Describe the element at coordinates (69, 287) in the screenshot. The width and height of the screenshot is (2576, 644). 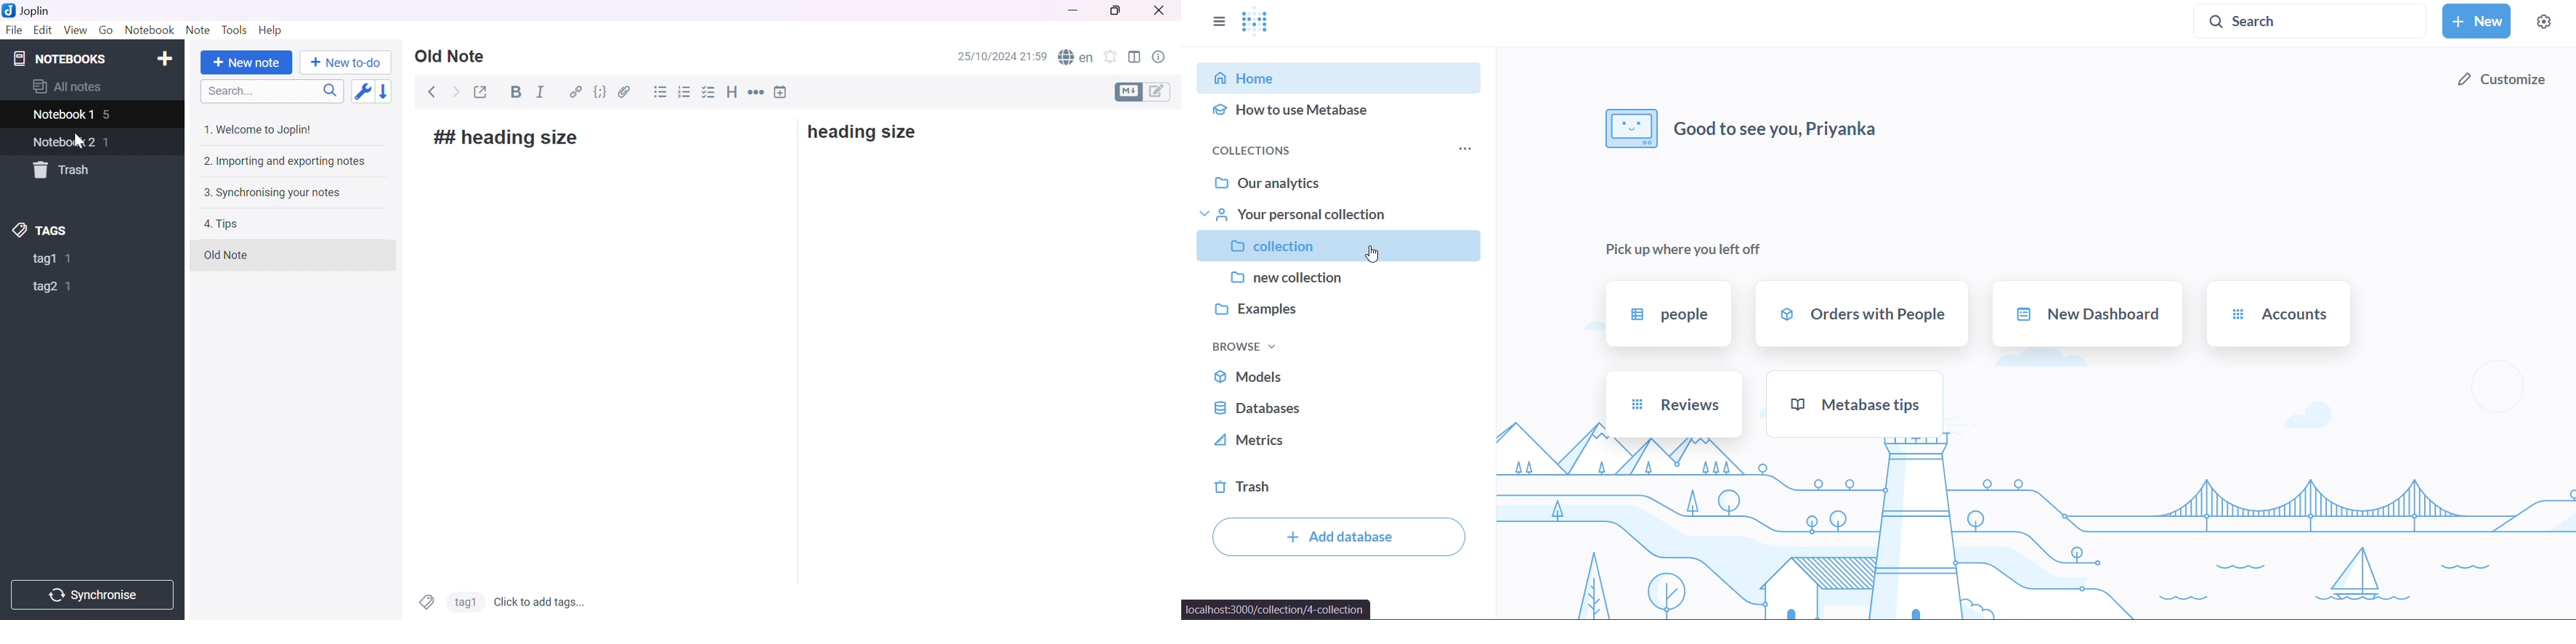
I see `1` at that location.